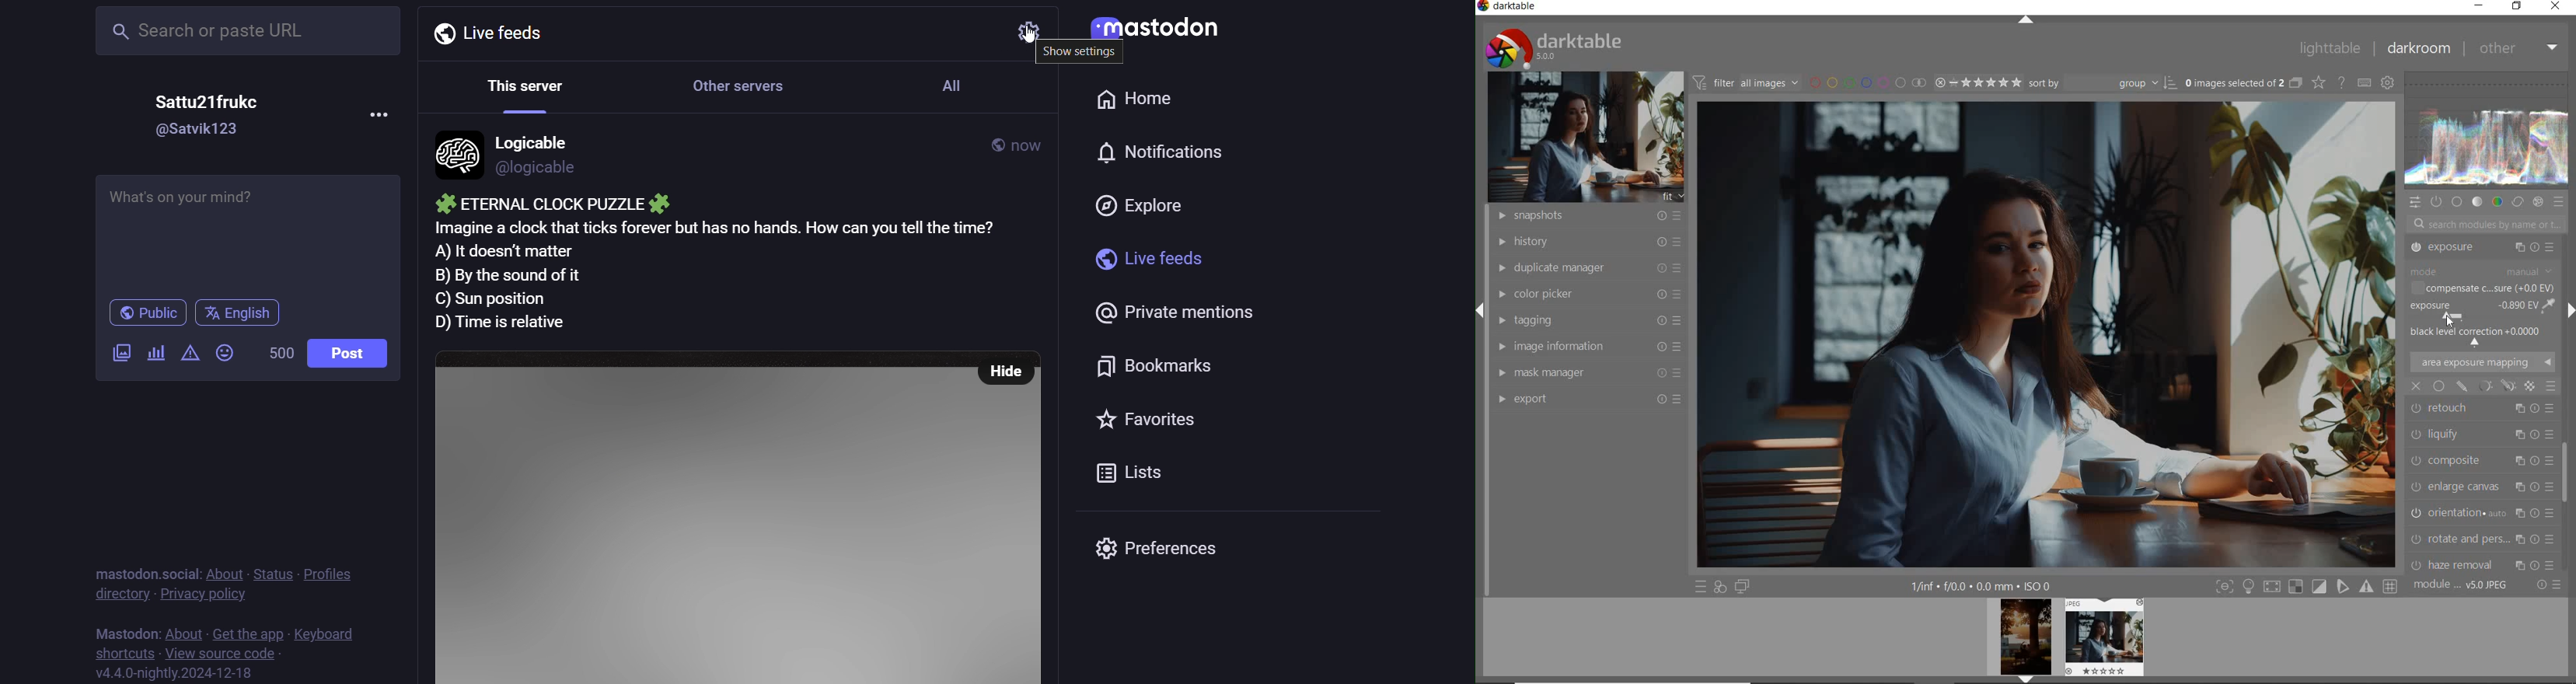 Image resolution: width=2576 pixels, height=700 pixels. I want to click on directory, so click(115, 595).